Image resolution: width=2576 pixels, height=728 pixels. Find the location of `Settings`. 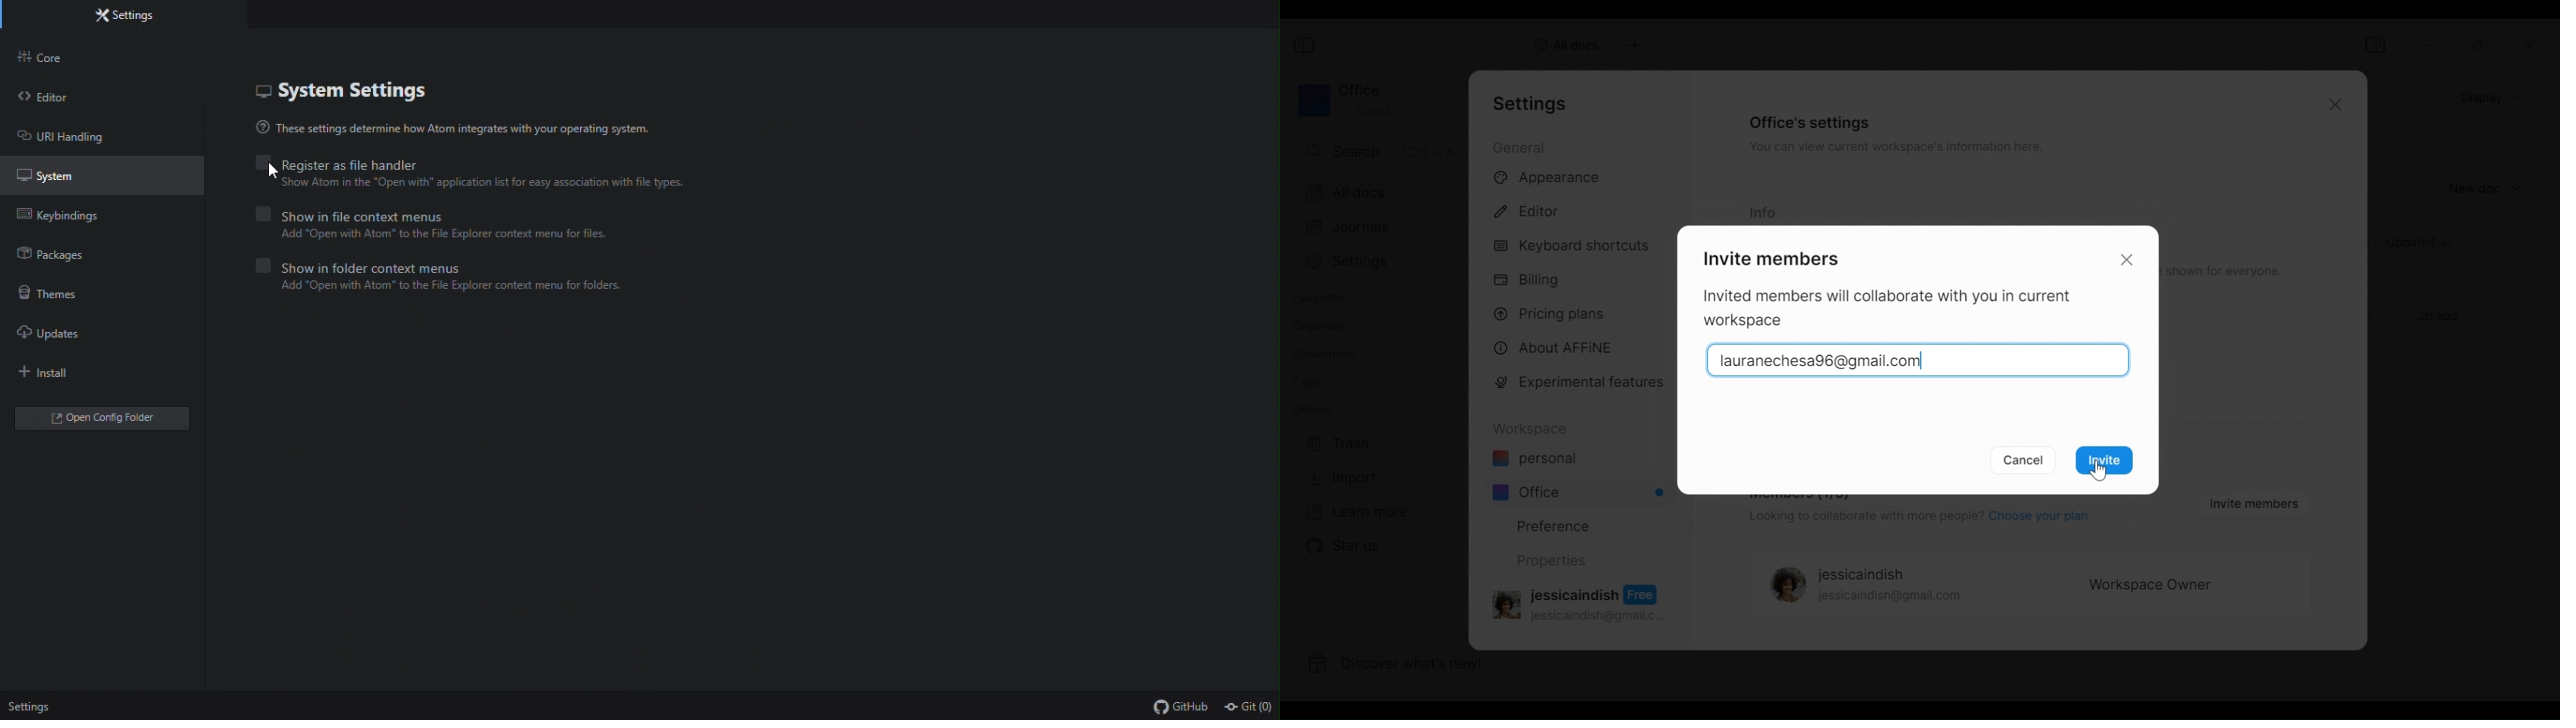

Settings is located at coordinates (1372, 261).